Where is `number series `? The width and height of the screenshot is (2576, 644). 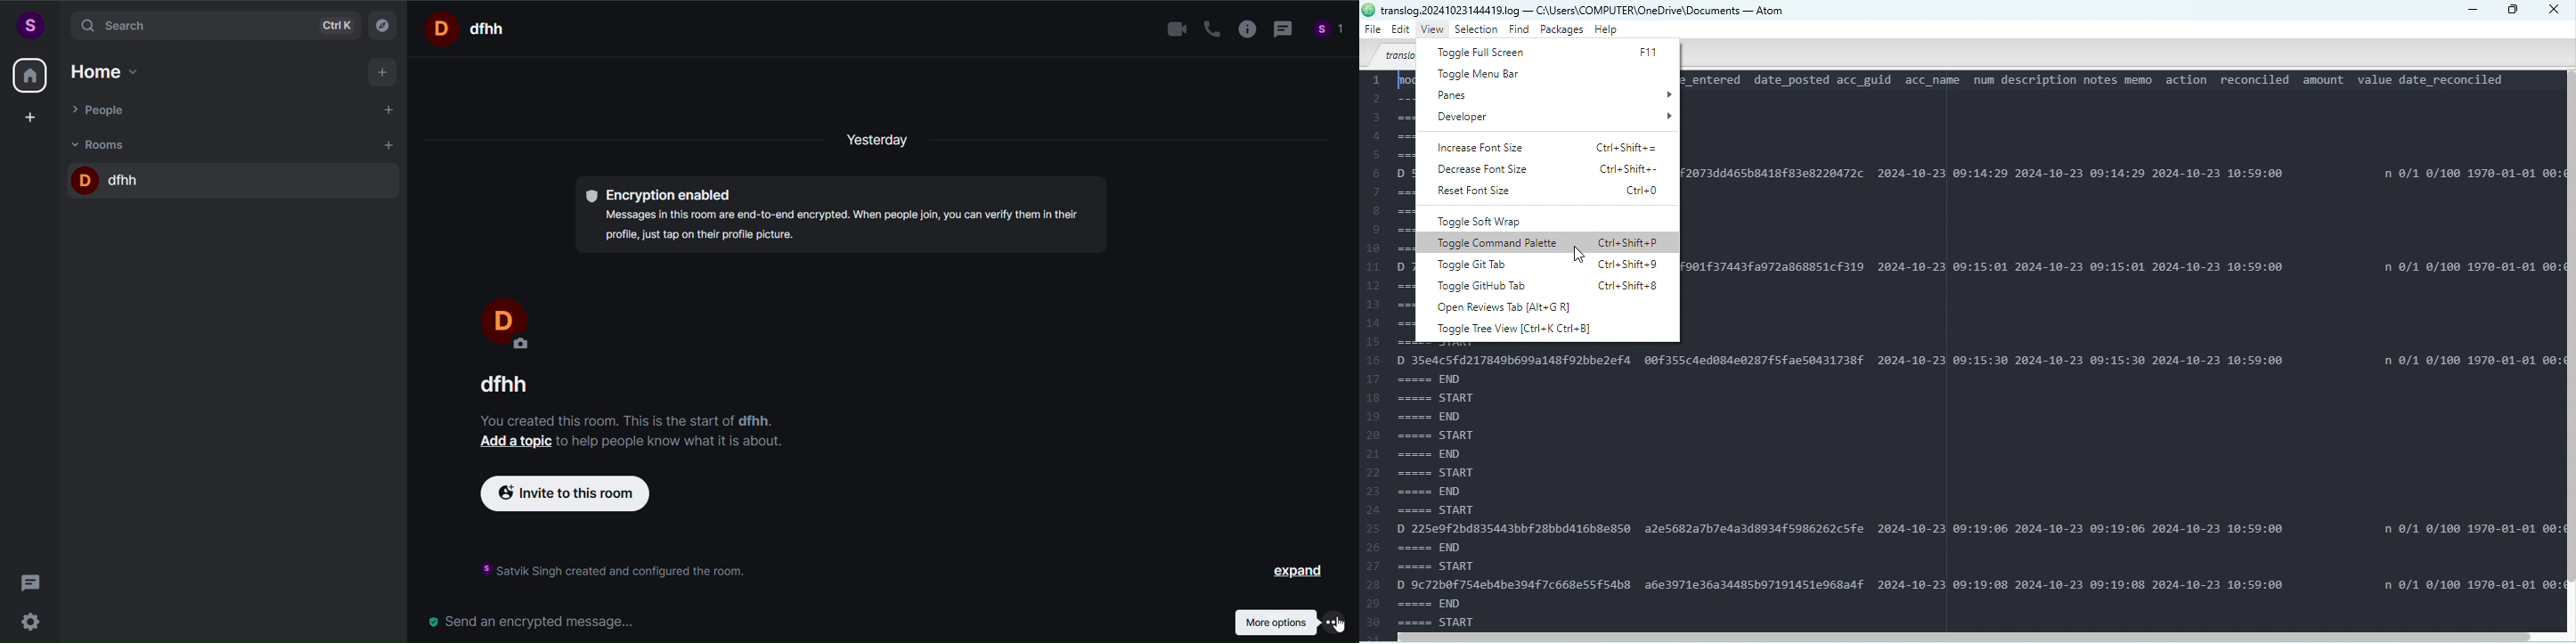
number series  is located at coordinates (1388, 206).